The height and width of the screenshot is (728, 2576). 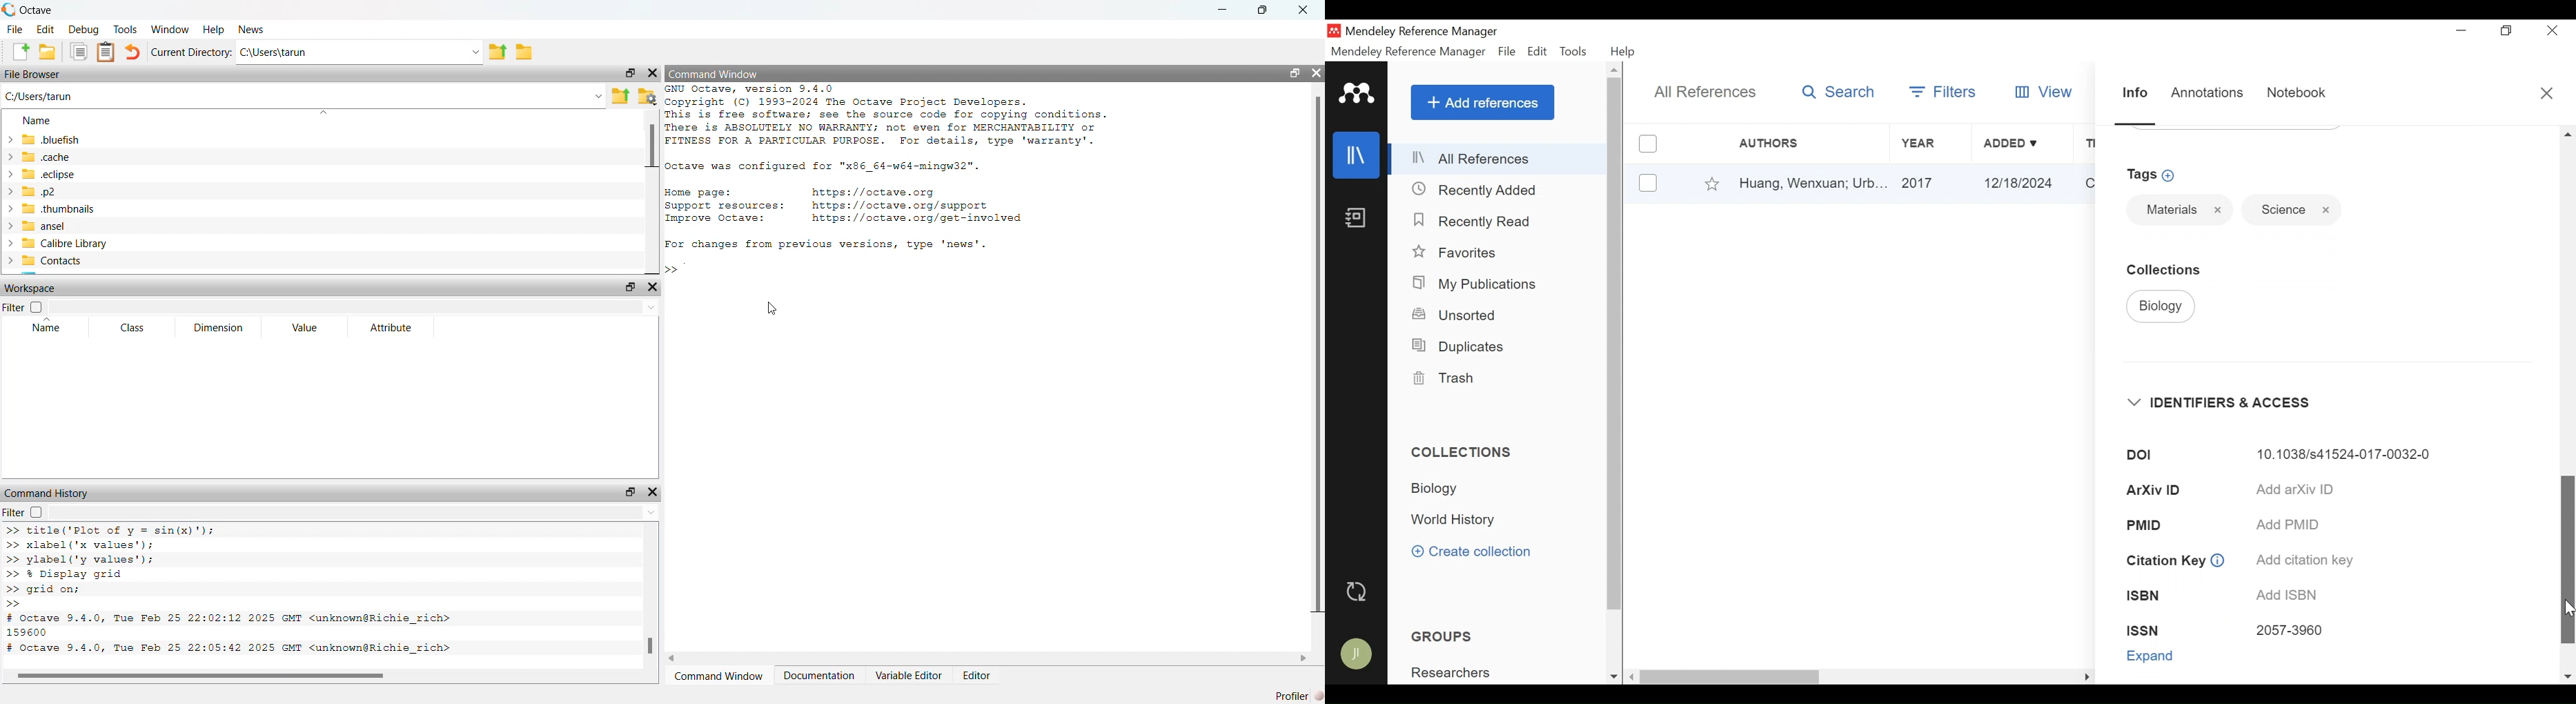 What do you see at coordinates (1456, 315) in the screenshot?
I see `Unsorted` at bounding box center [1456, 315].